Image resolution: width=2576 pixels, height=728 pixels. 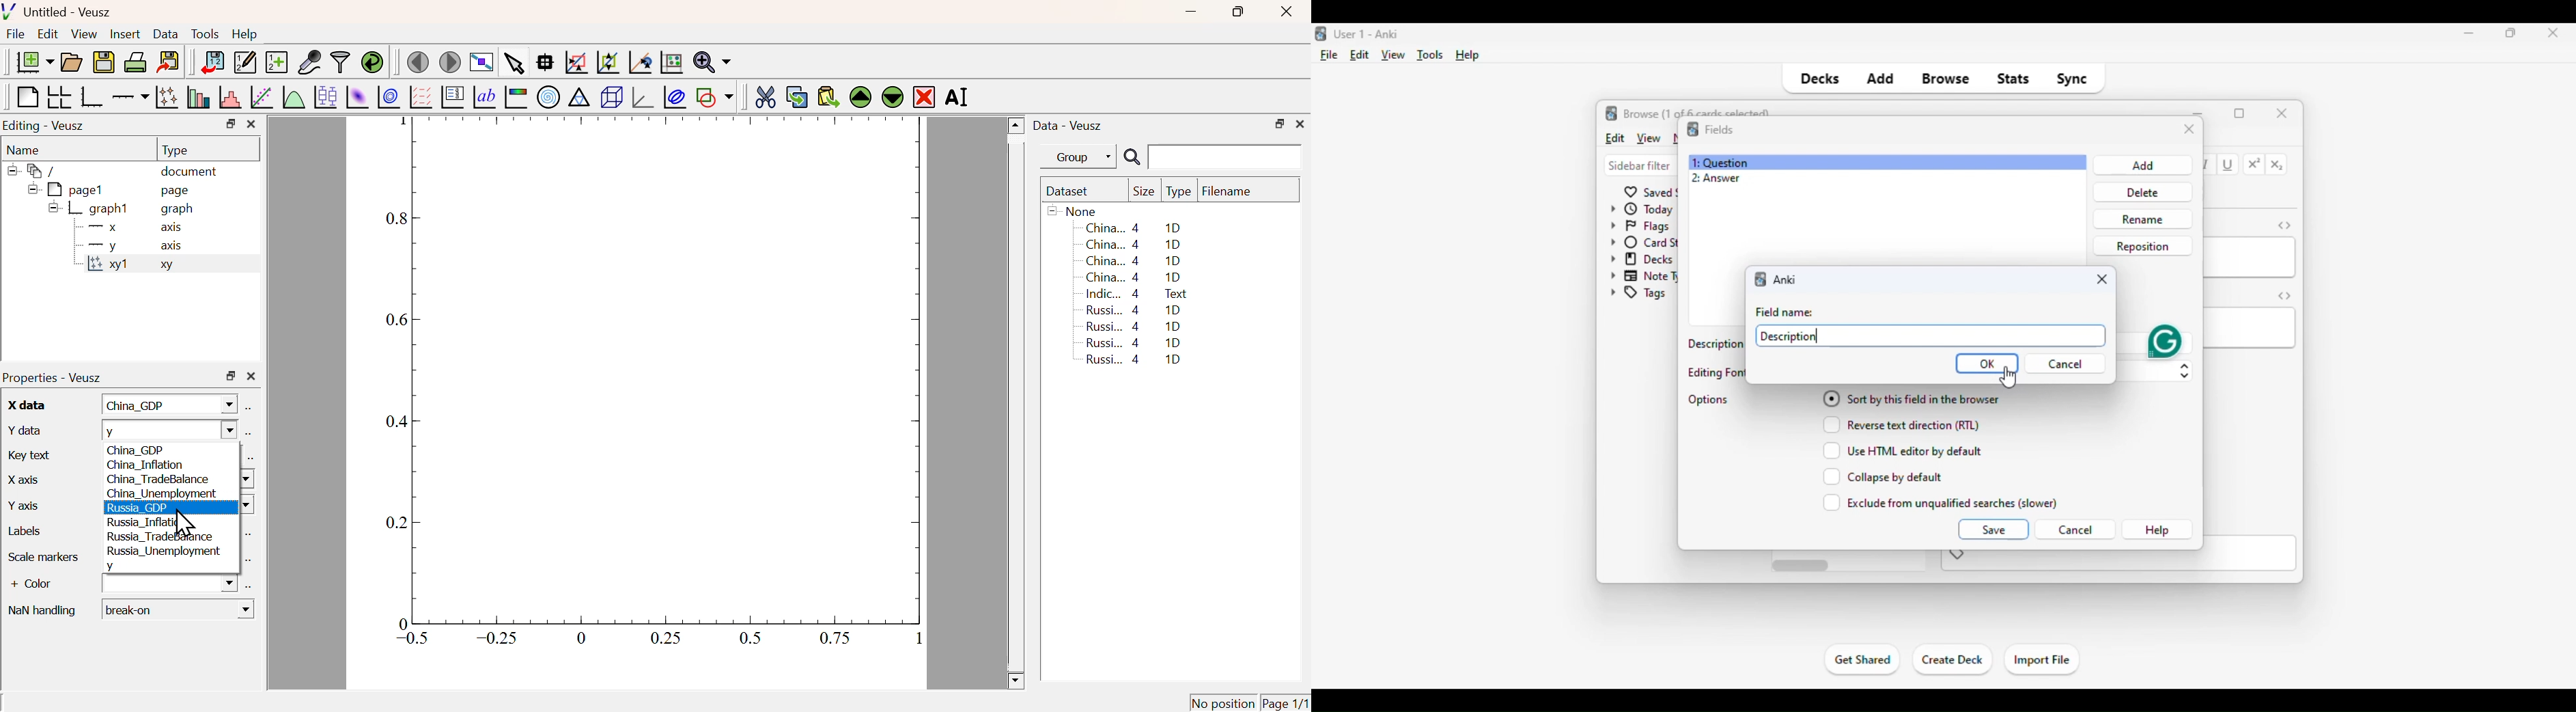 I want to click on add, so click(x=2141, y=165).